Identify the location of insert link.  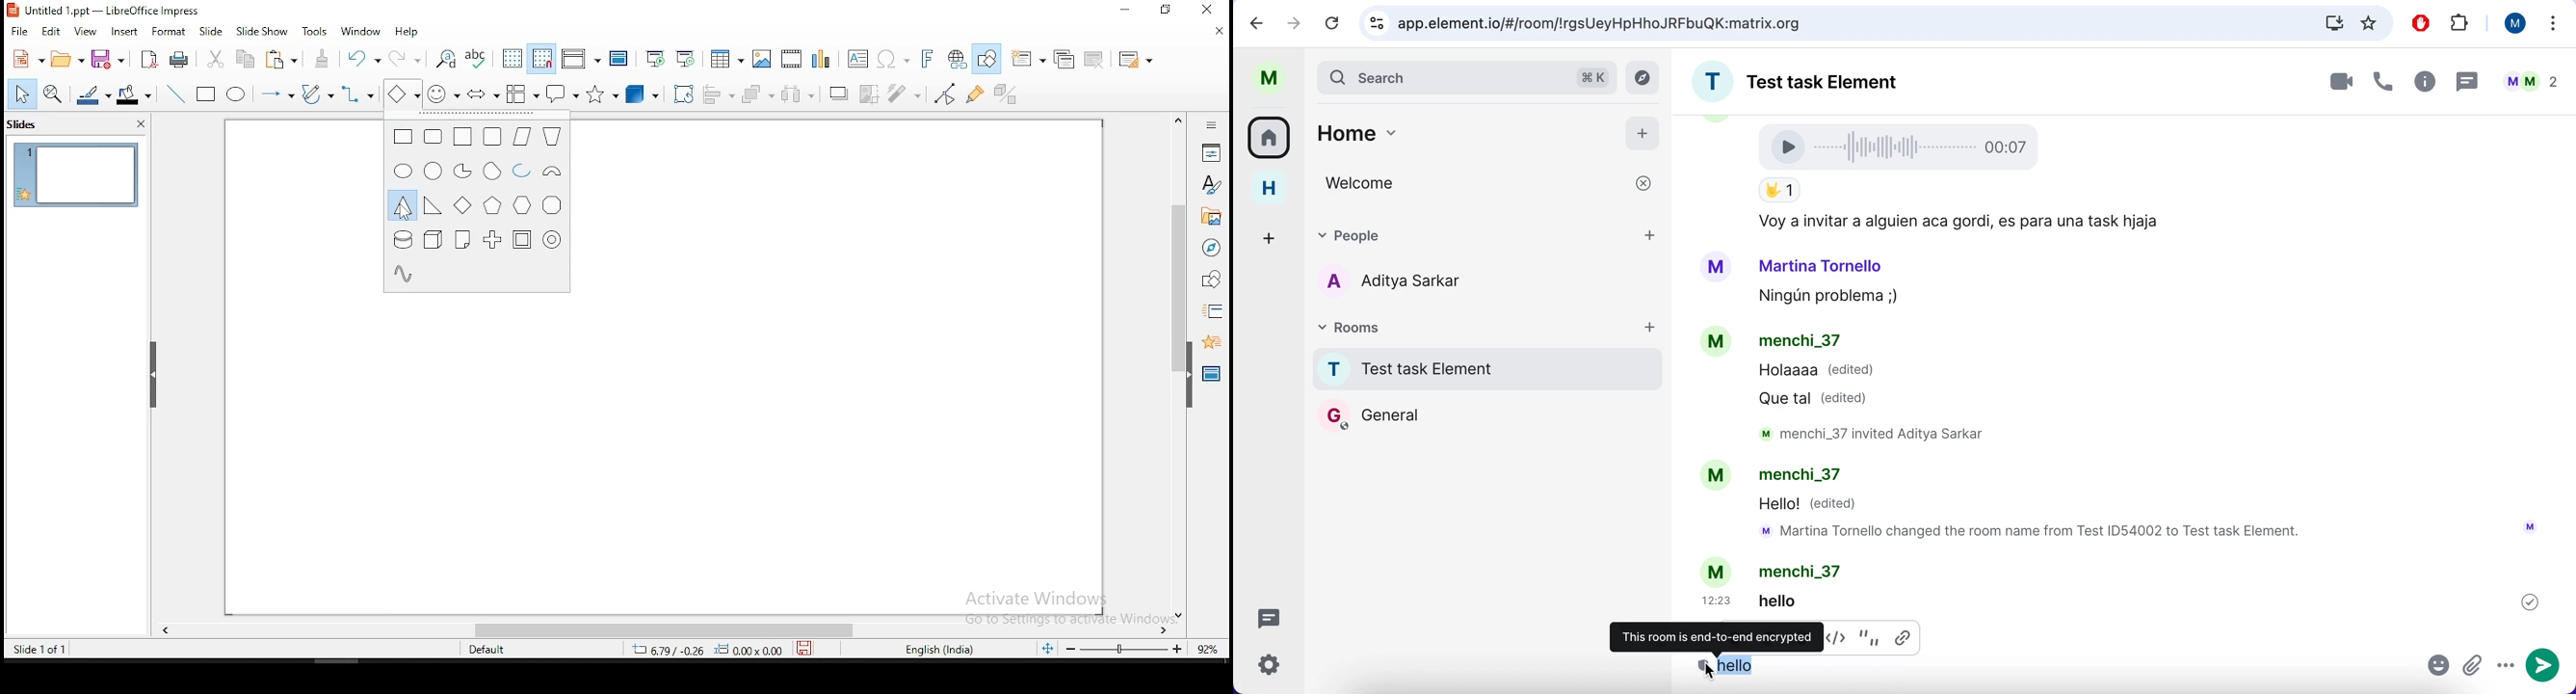
(1906, 637).